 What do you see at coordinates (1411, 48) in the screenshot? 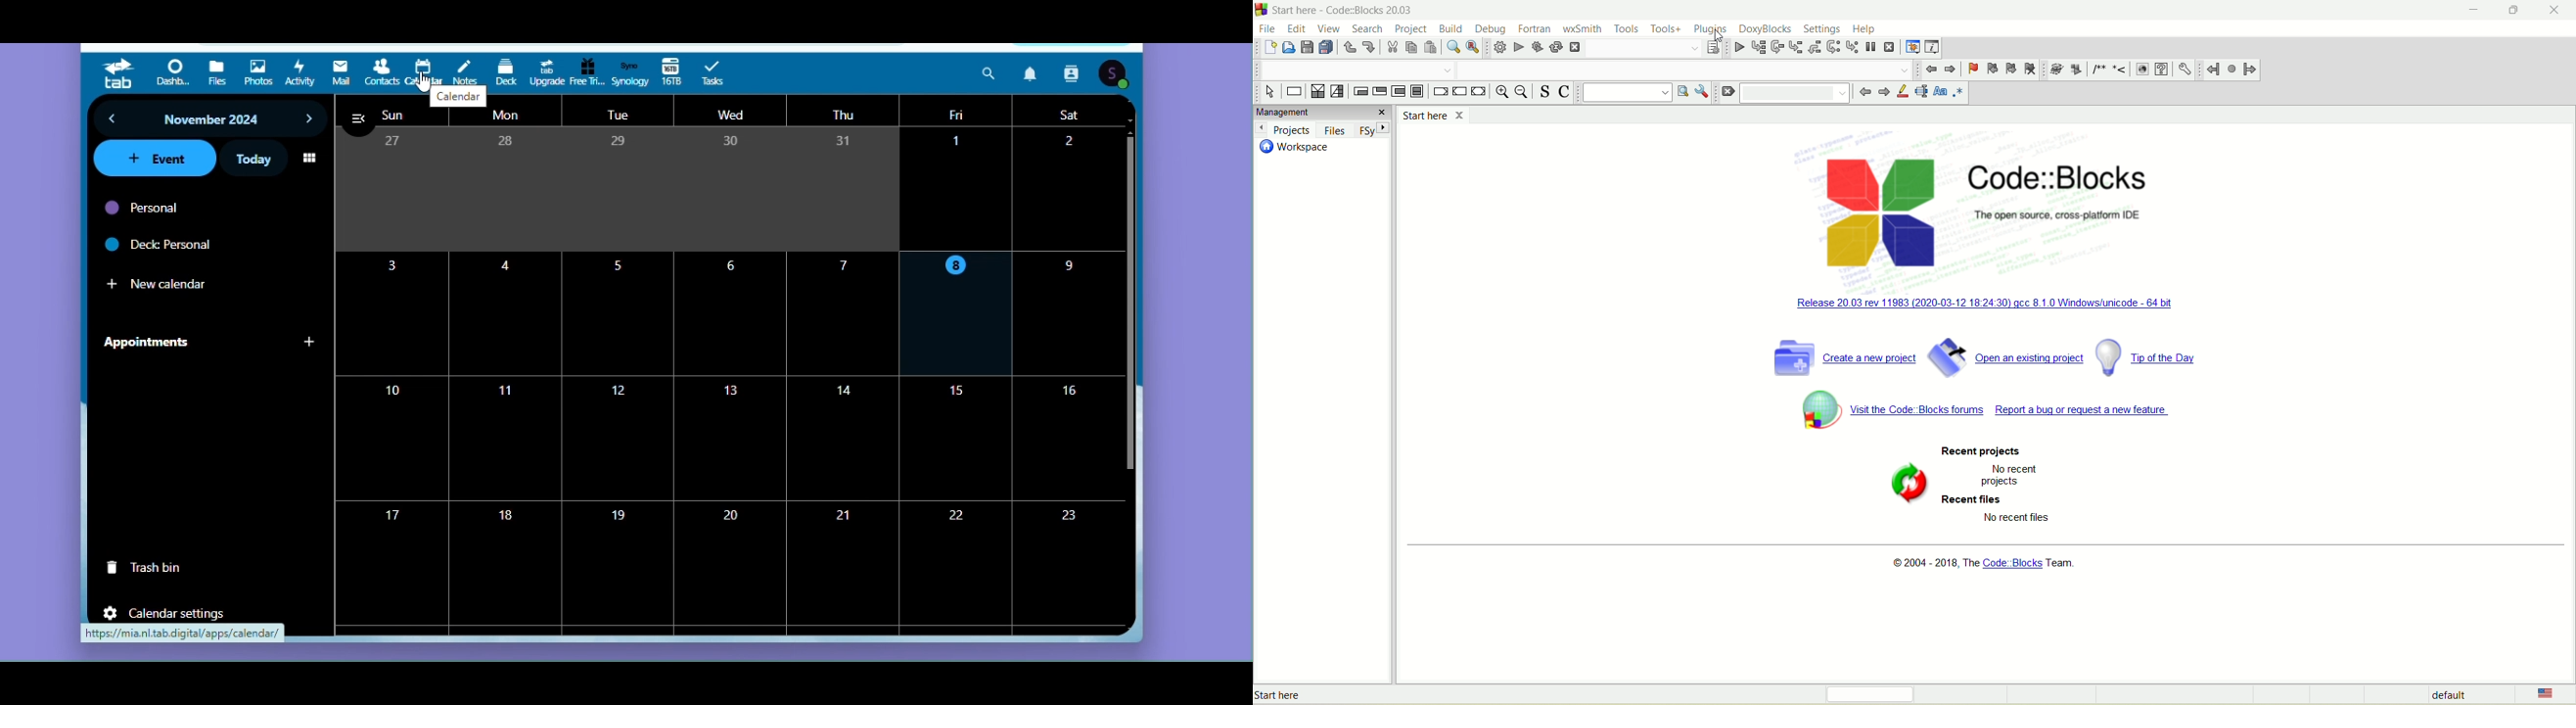
I see `copy` at bounding box center [1411, 48].